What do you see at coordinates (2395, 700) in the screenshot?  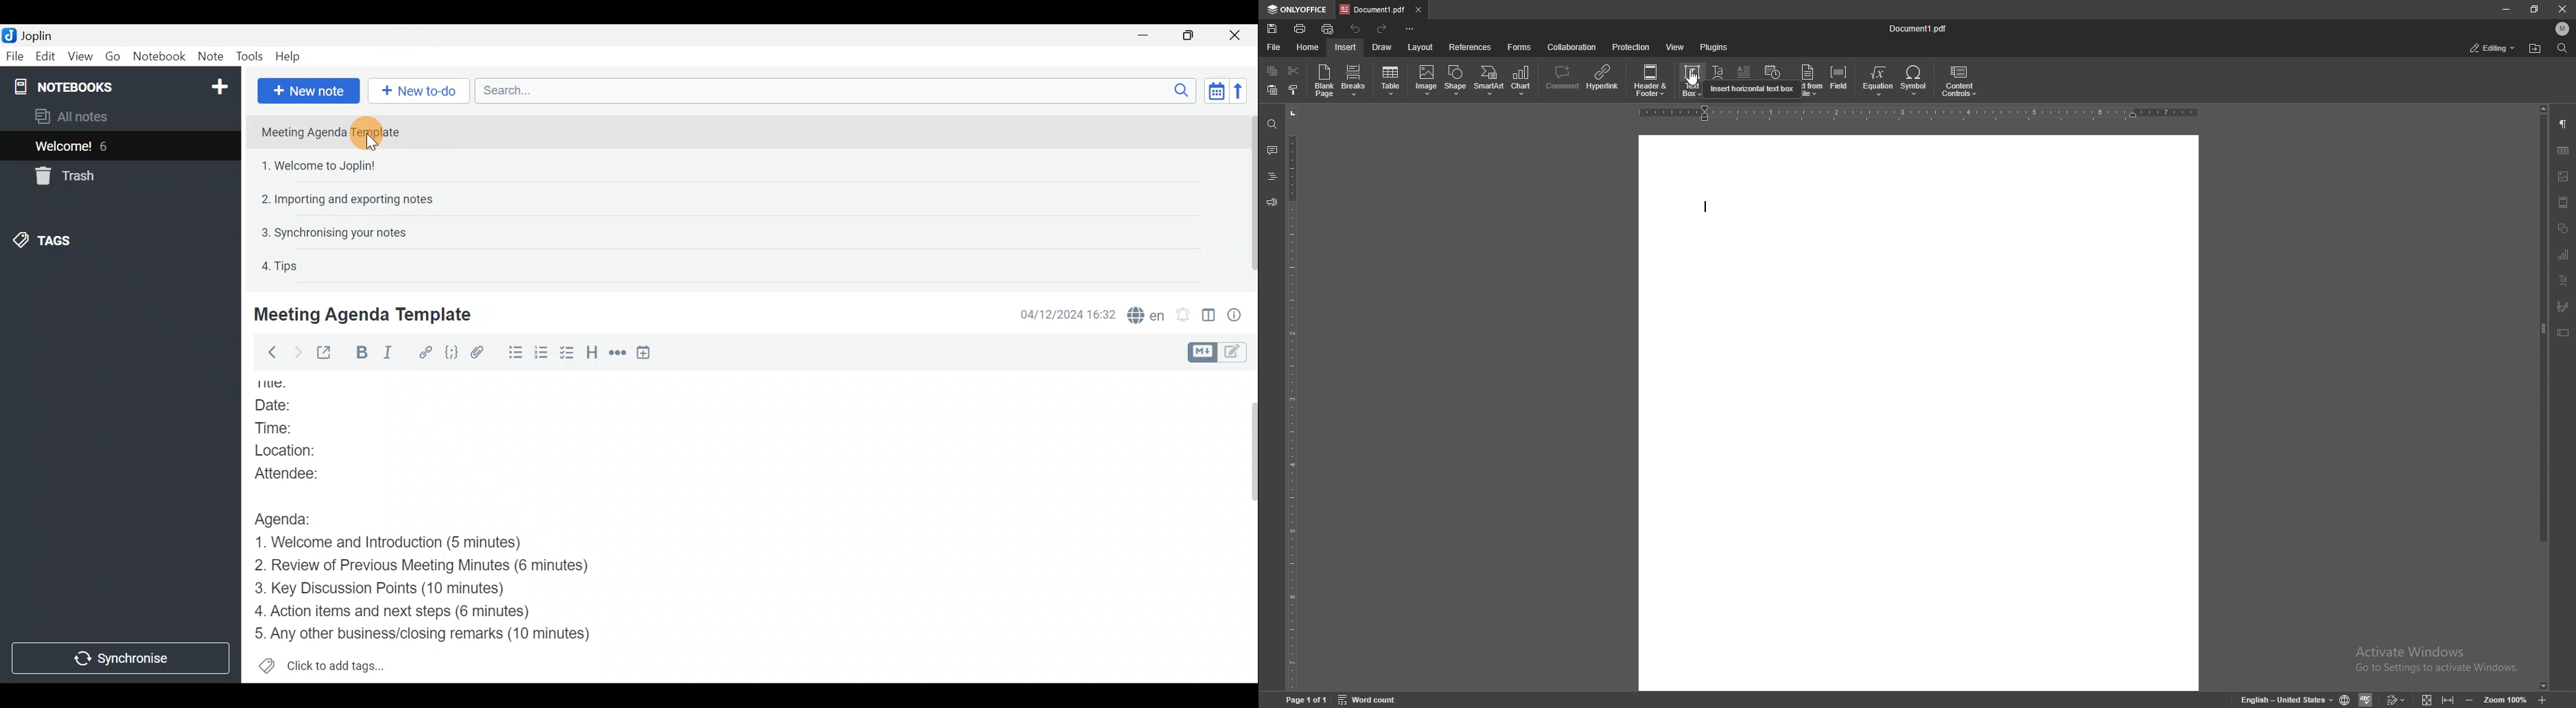 I see `track changes` at bounding box center [2395, 700].